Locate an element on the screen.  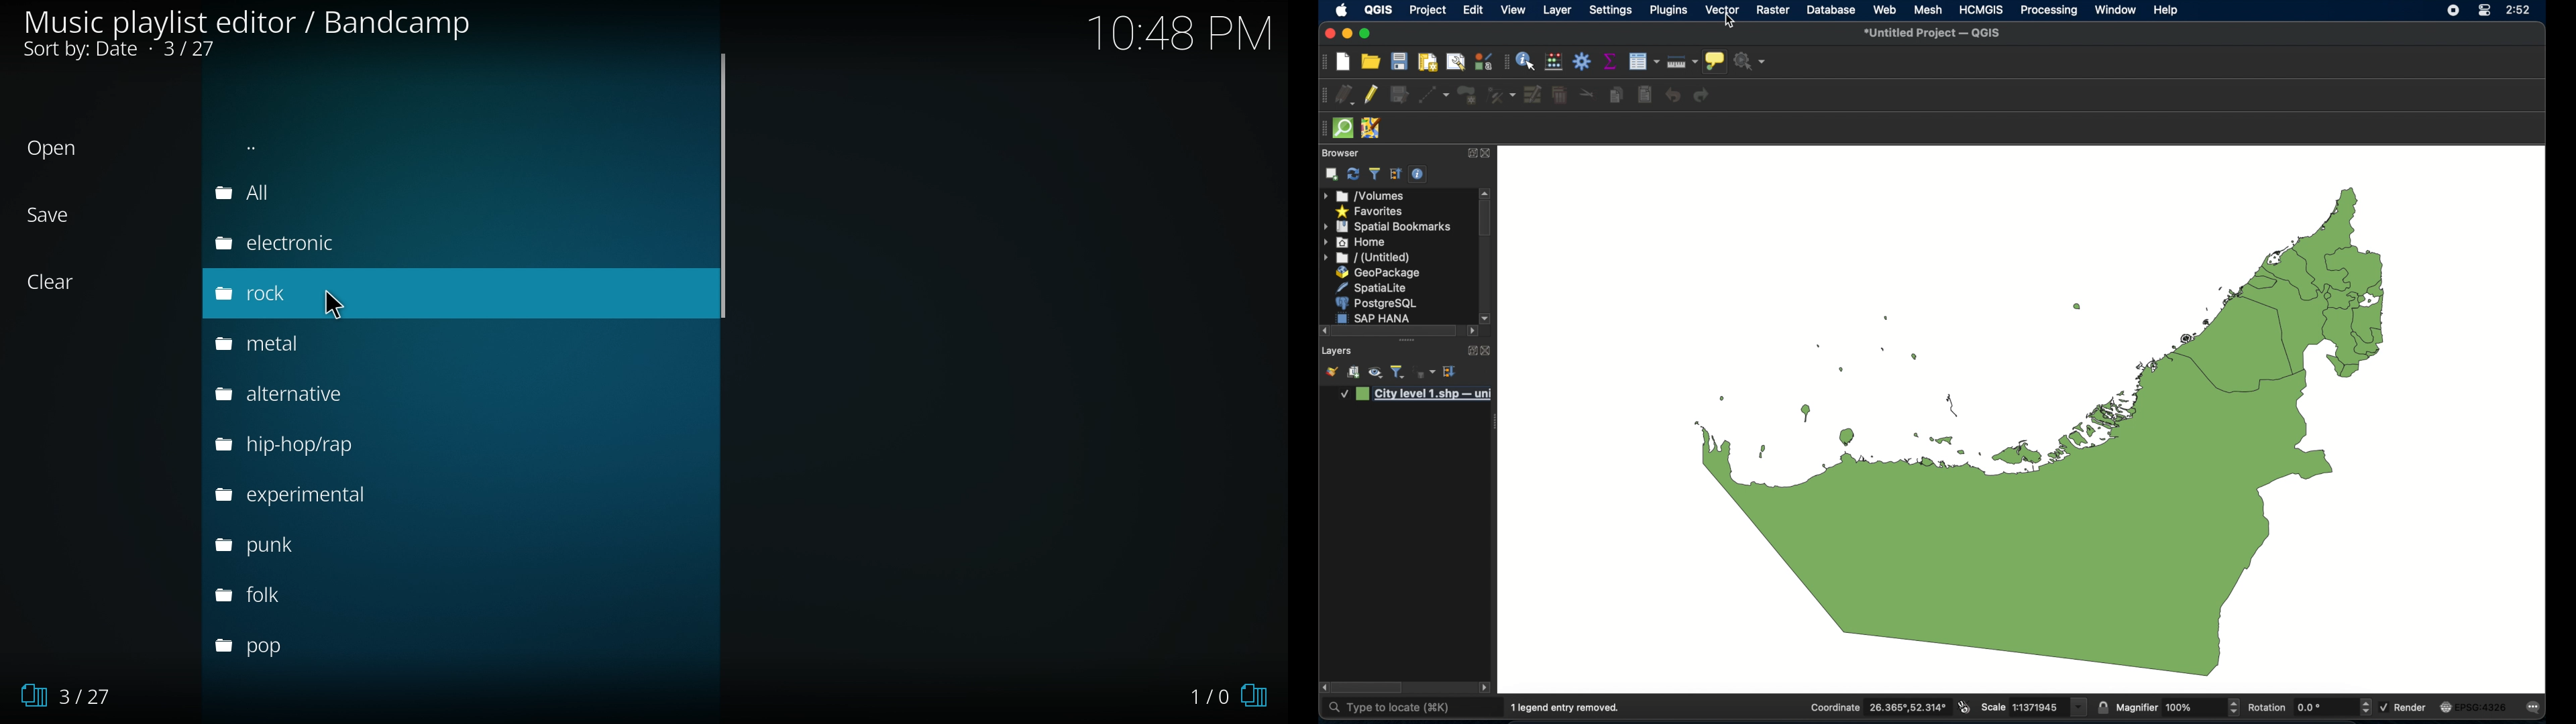
enable/disable properties widget is located at coordinates (1417, 174).